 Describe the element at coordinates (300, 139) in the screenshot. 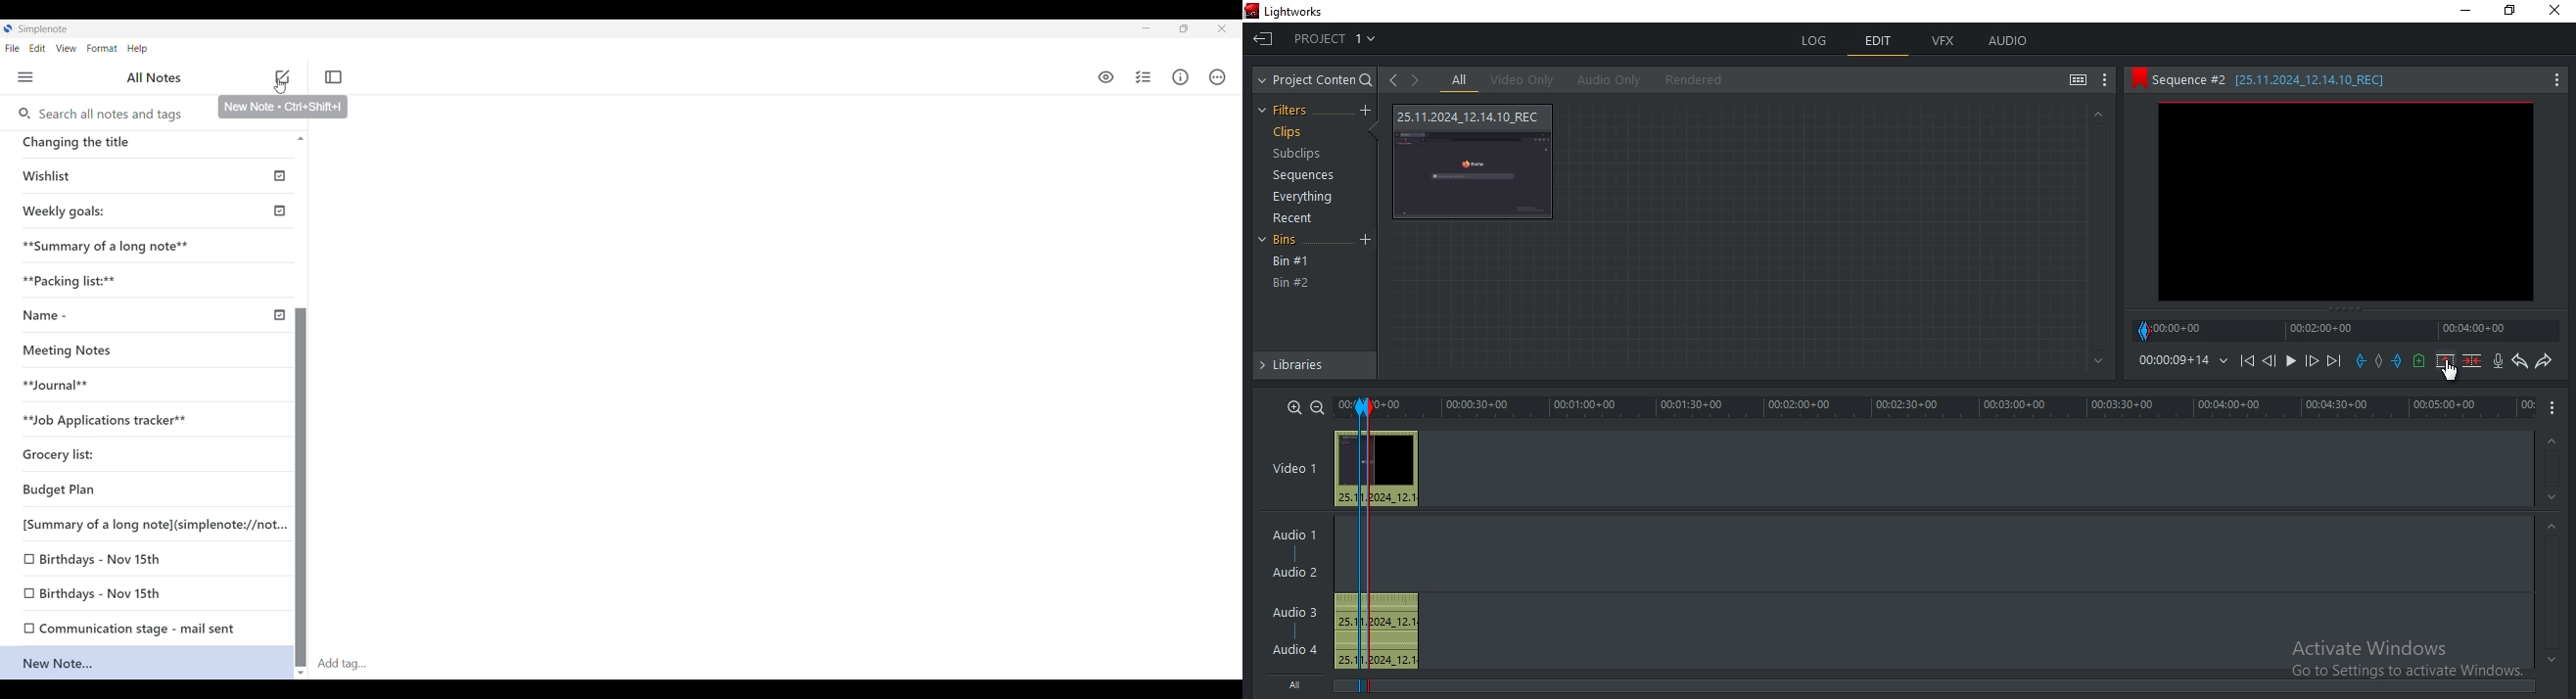

I see `Quick slide to top` at that location.